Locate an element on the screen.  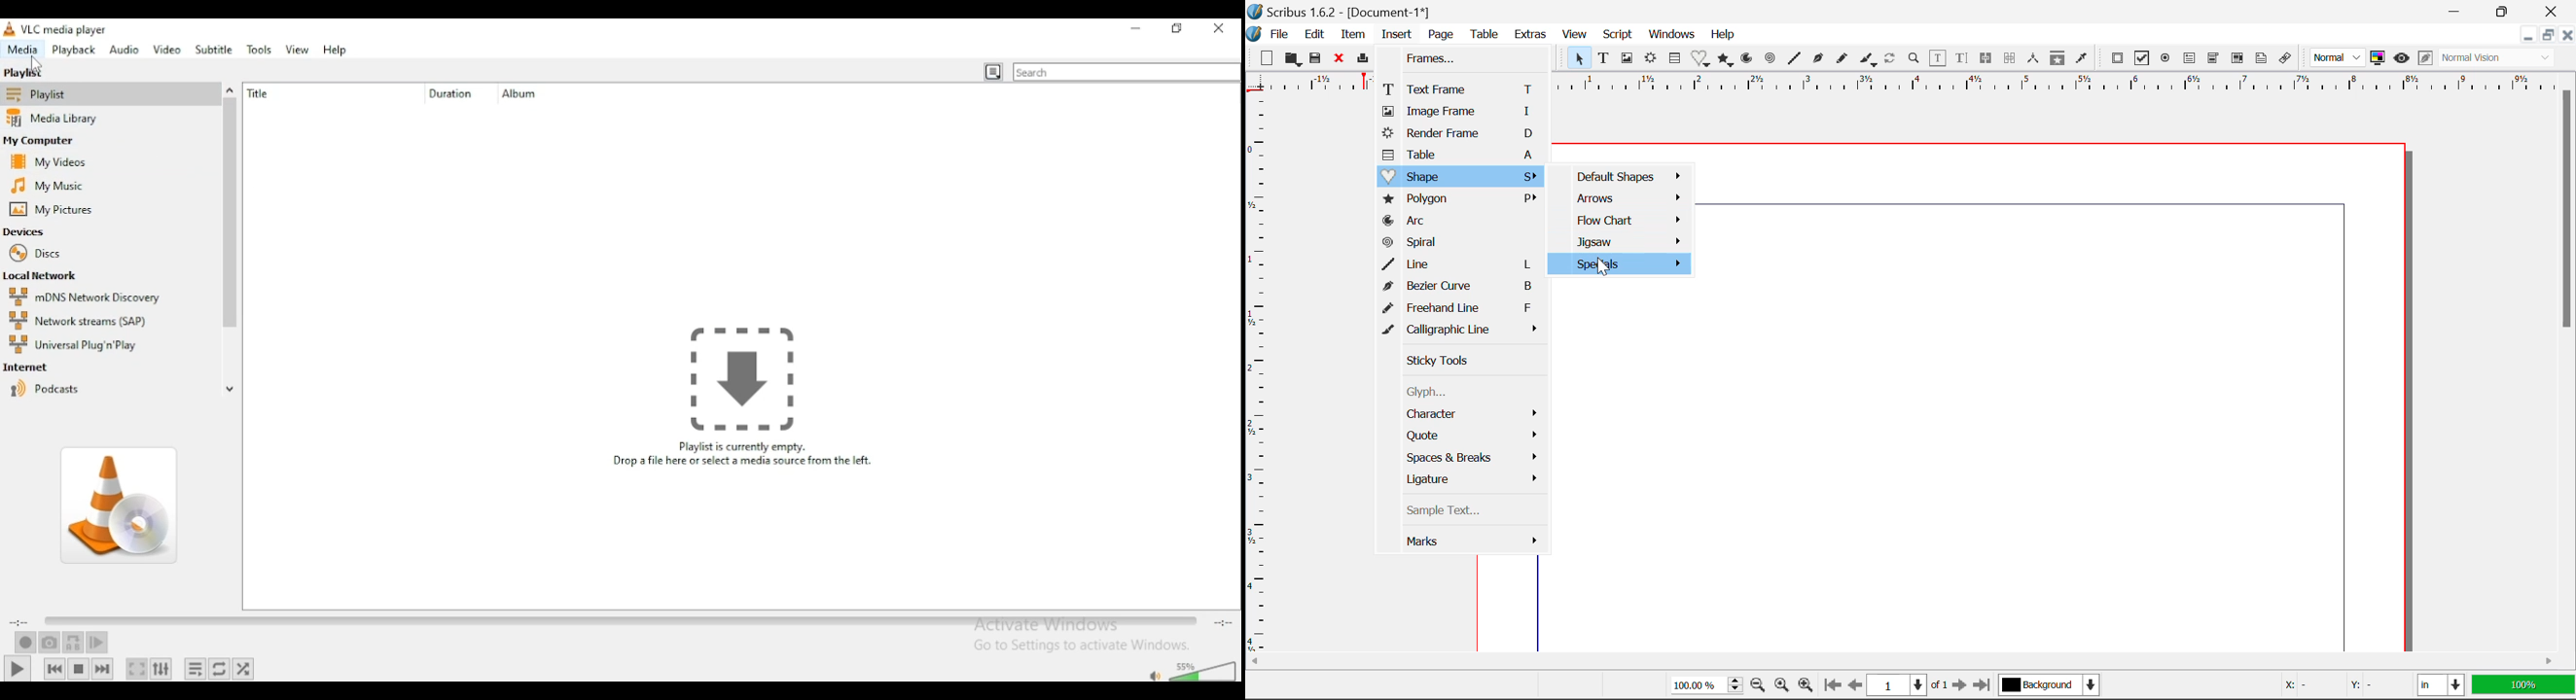
Delink Text Frames is located at coordinates (2012, 58).